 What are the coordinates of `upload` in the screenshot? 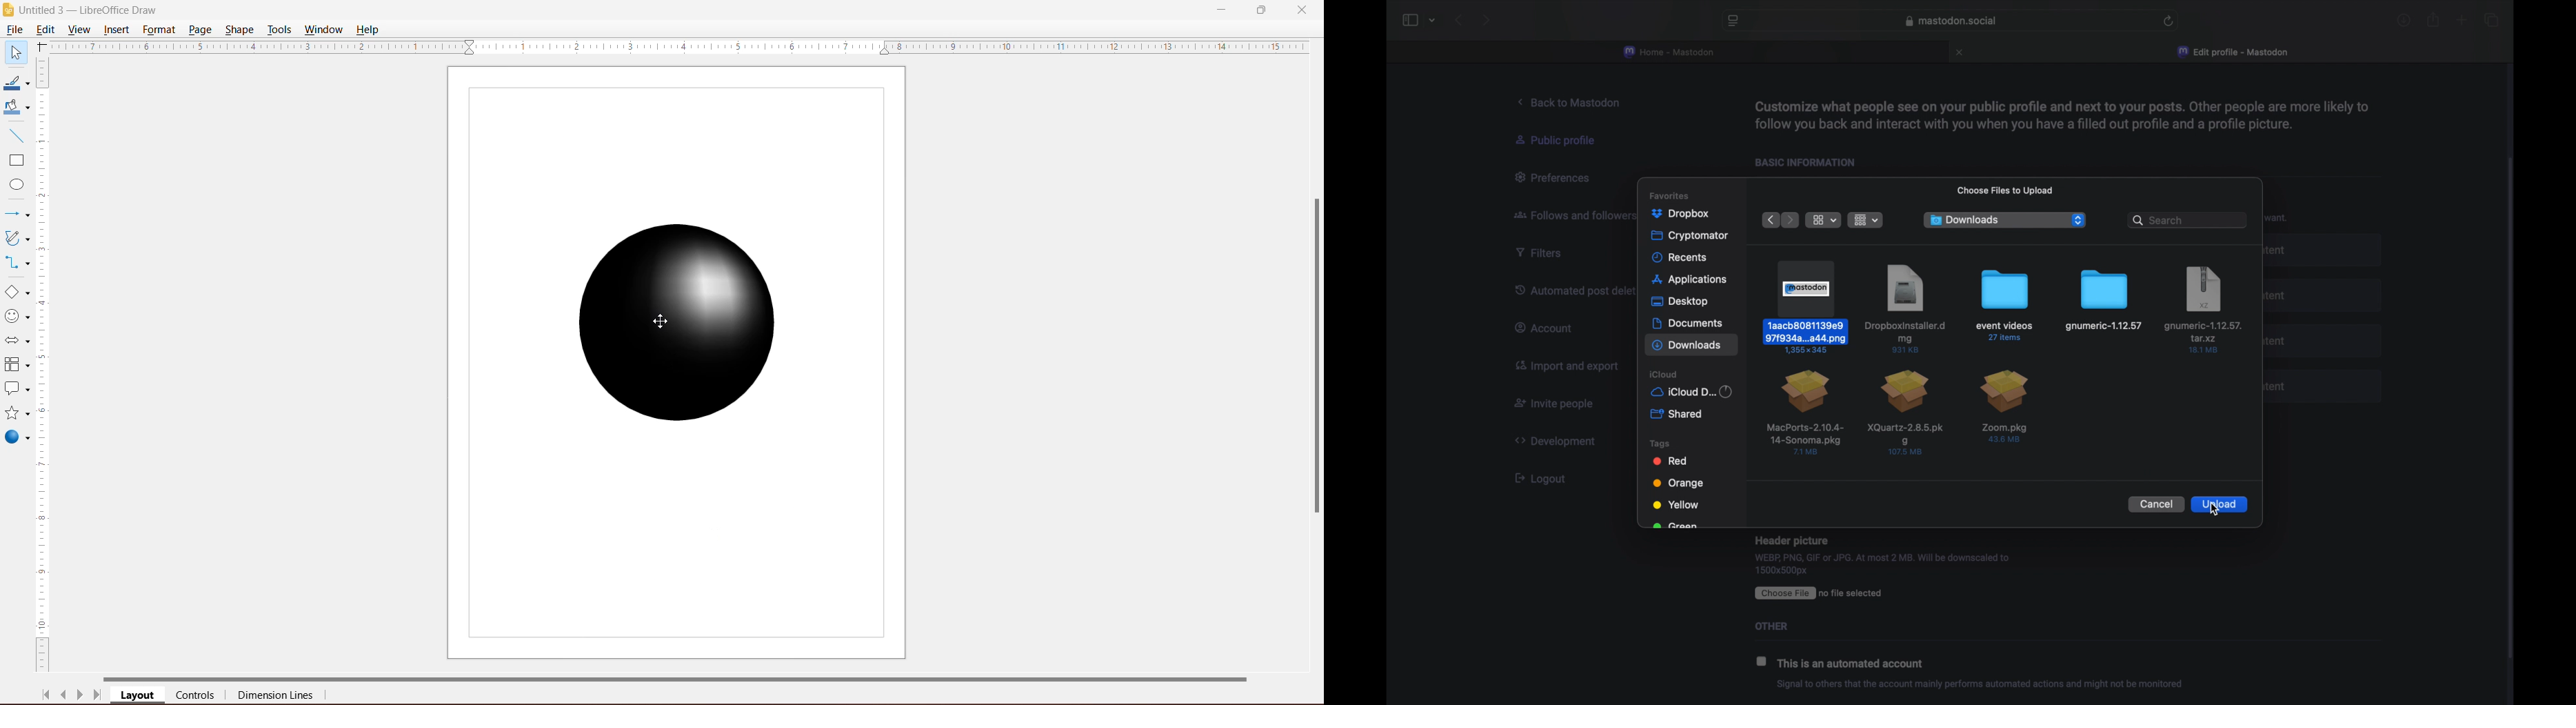 It's located at (2221, 504).